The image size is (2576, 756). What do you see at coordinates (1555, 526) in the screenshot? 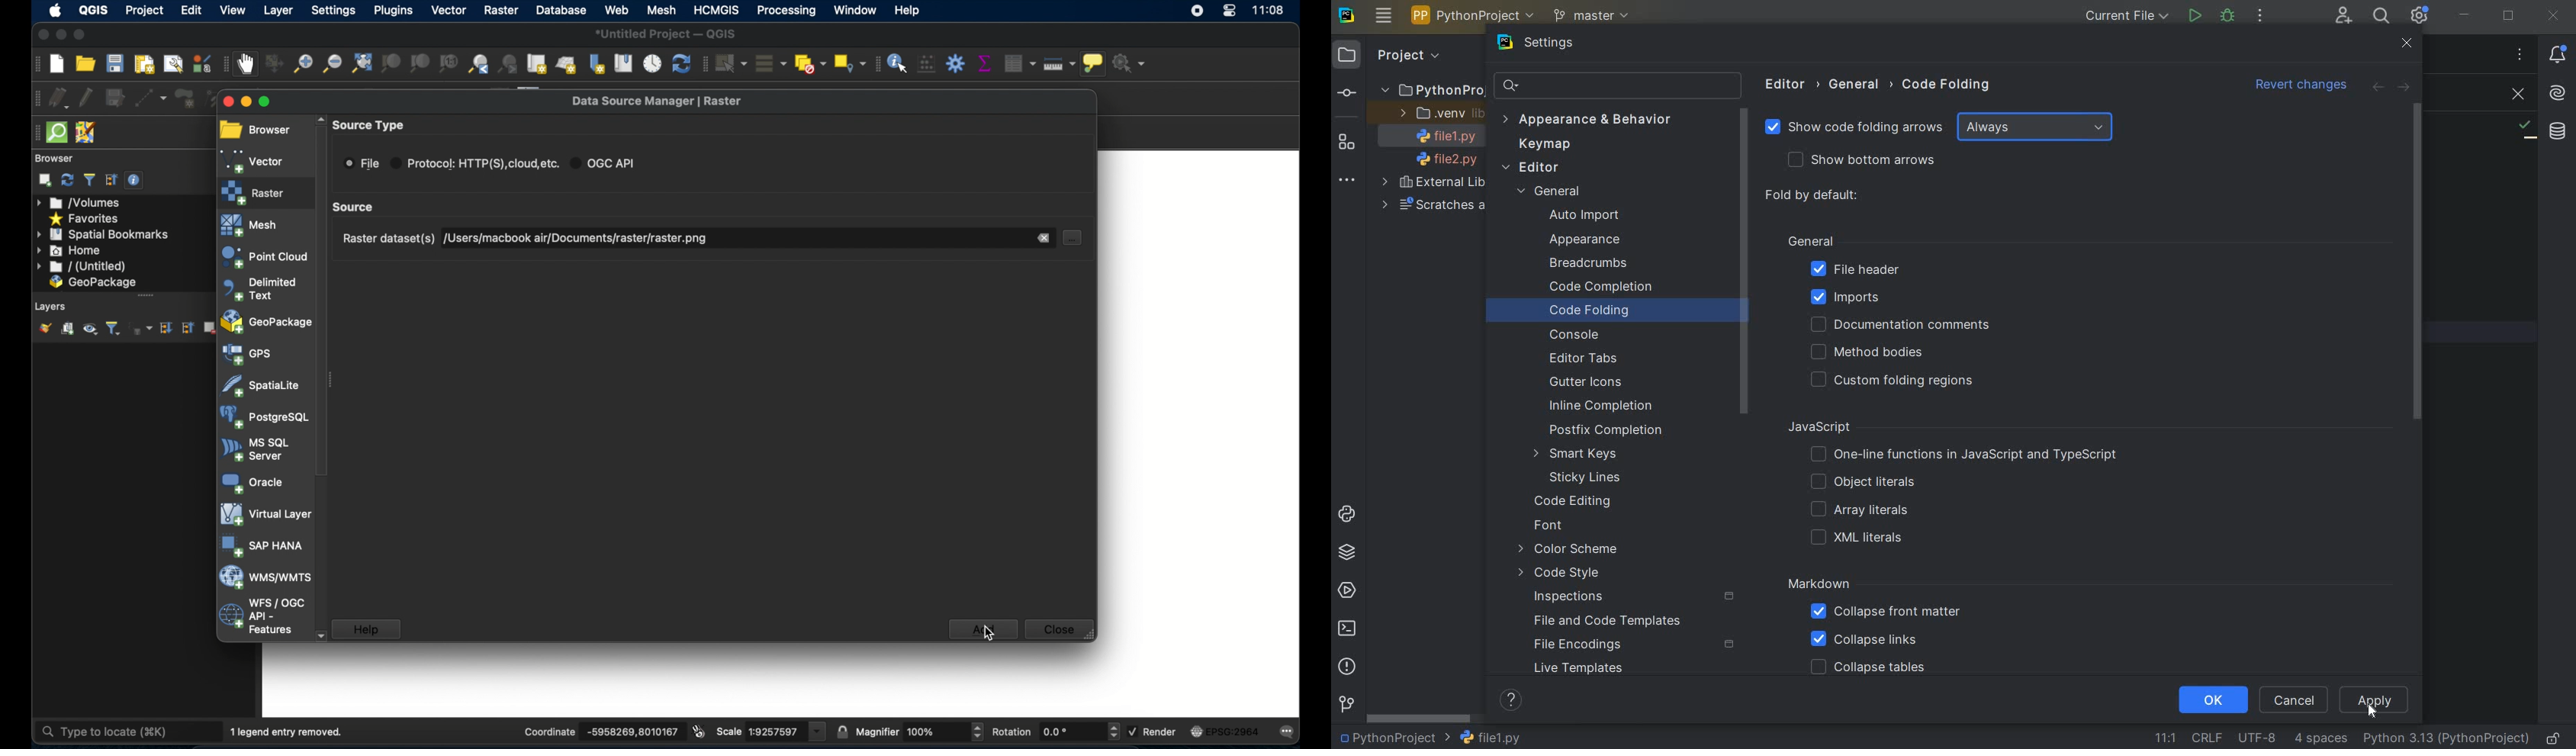
I see `FONT` at bounding box center [1555, 526].